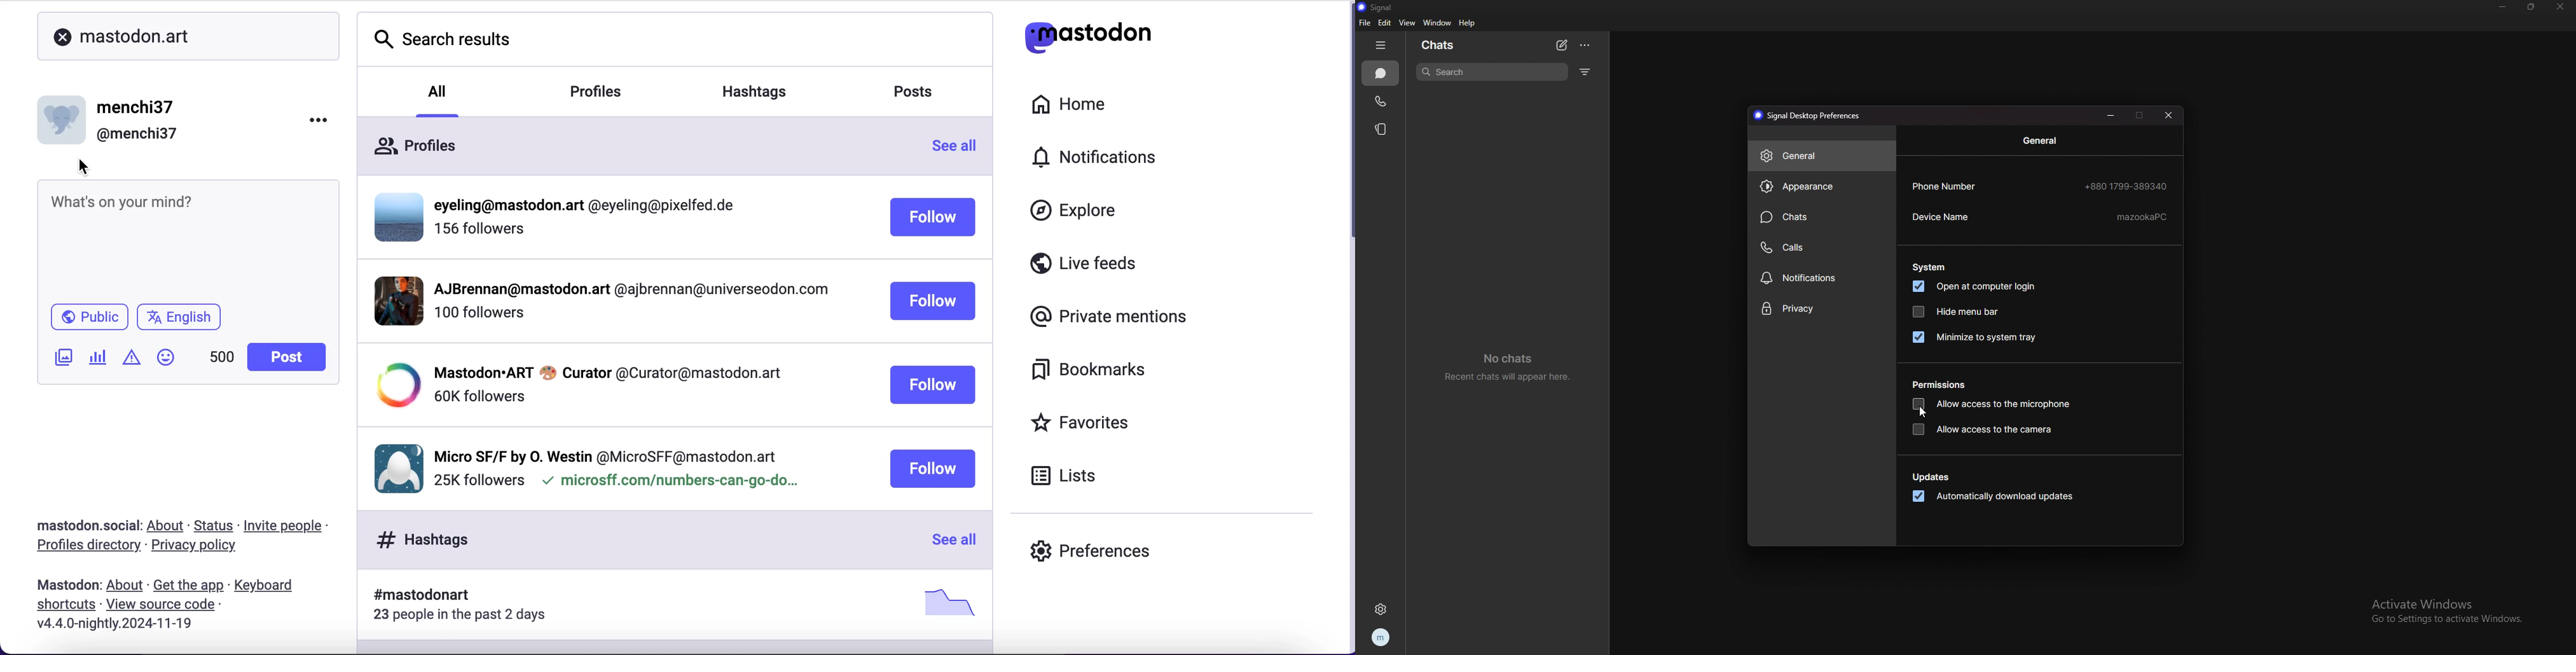  Describe the element at coordinates (609, 94) in the screenshot. I see `profiles` at that location.